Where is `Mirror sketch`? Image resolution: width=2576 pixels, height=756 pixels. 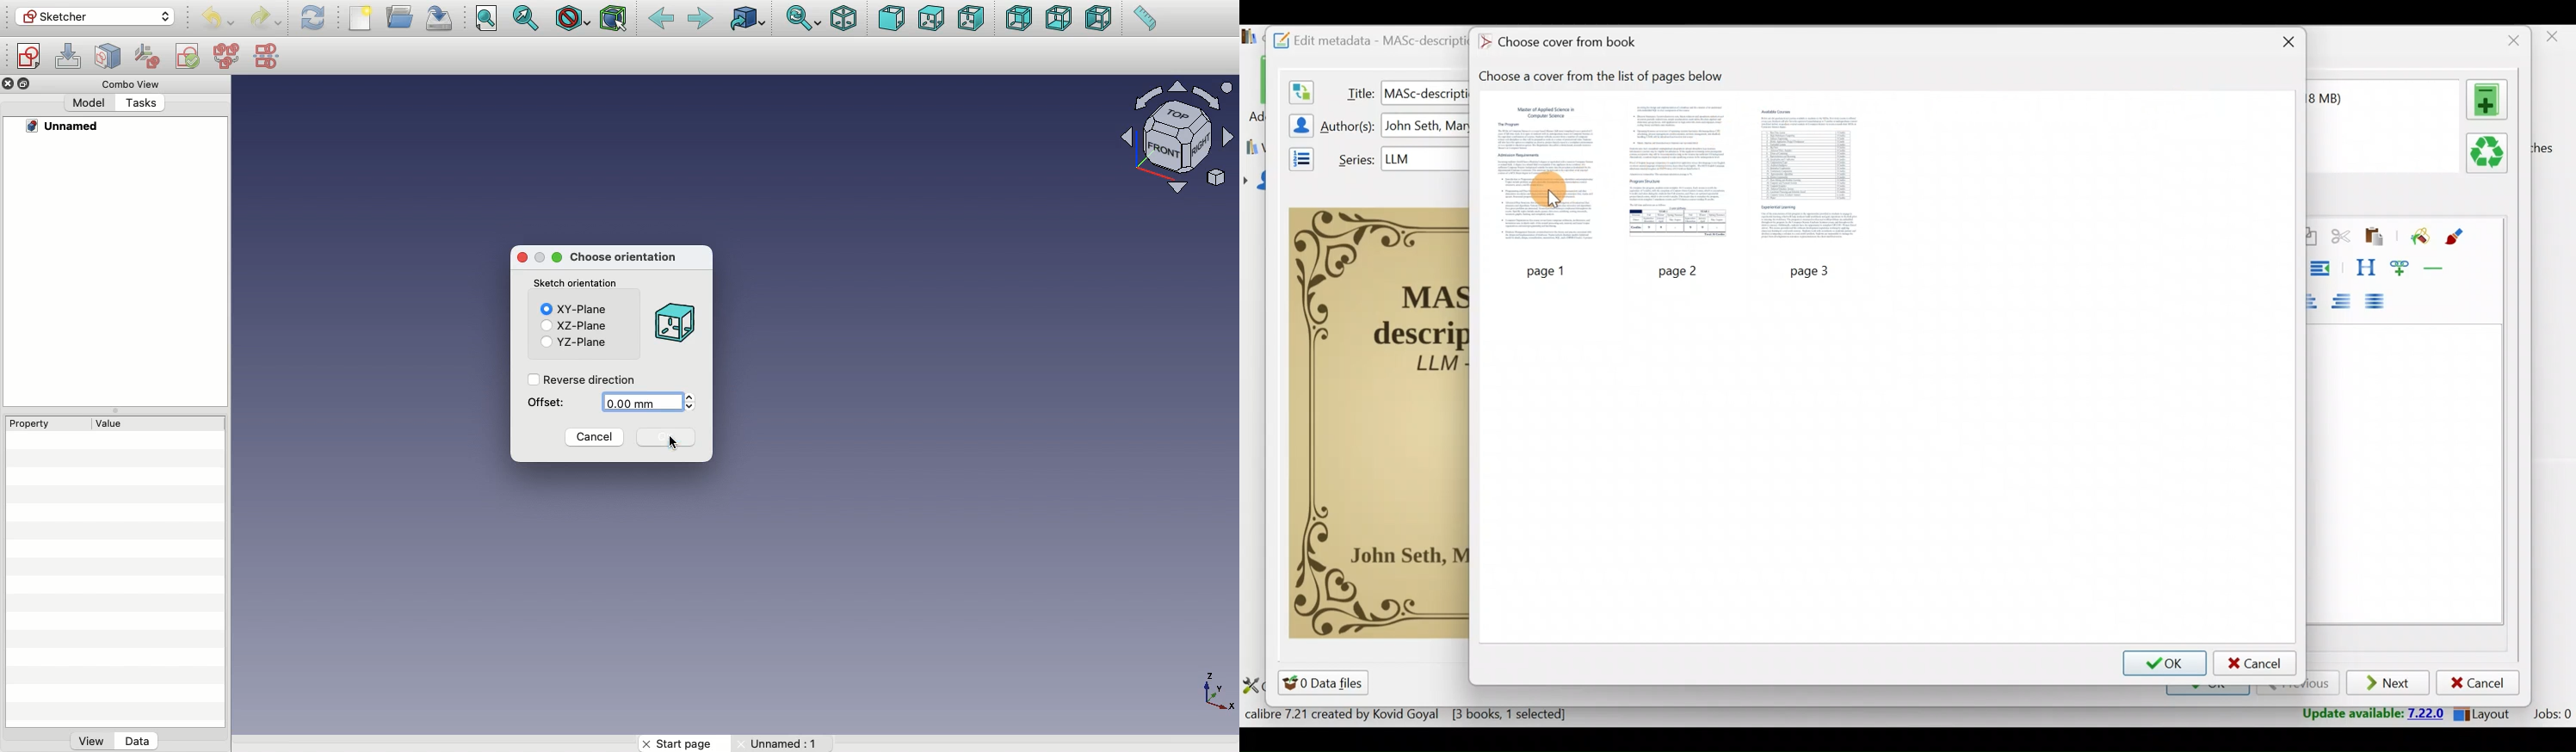 Mirror sketch is located at coordinates (267, 55).